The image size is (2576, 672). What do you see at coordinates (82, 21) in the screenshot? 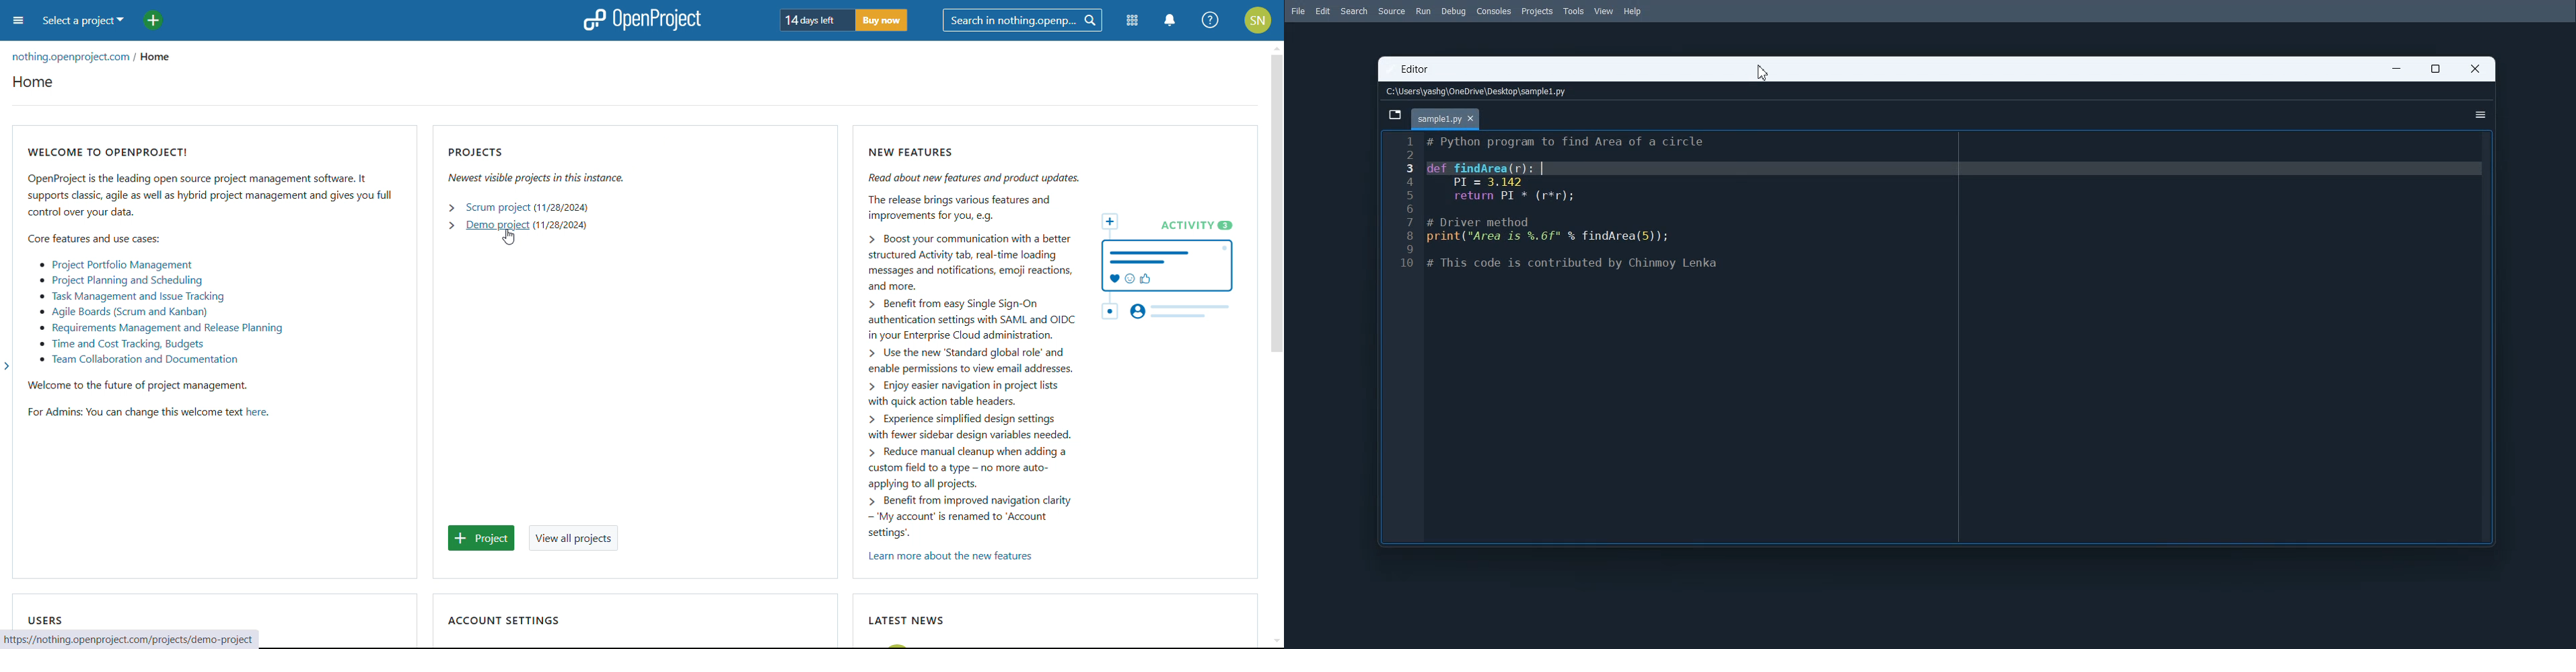
I see `select a project` at bounding box center [82, 21].